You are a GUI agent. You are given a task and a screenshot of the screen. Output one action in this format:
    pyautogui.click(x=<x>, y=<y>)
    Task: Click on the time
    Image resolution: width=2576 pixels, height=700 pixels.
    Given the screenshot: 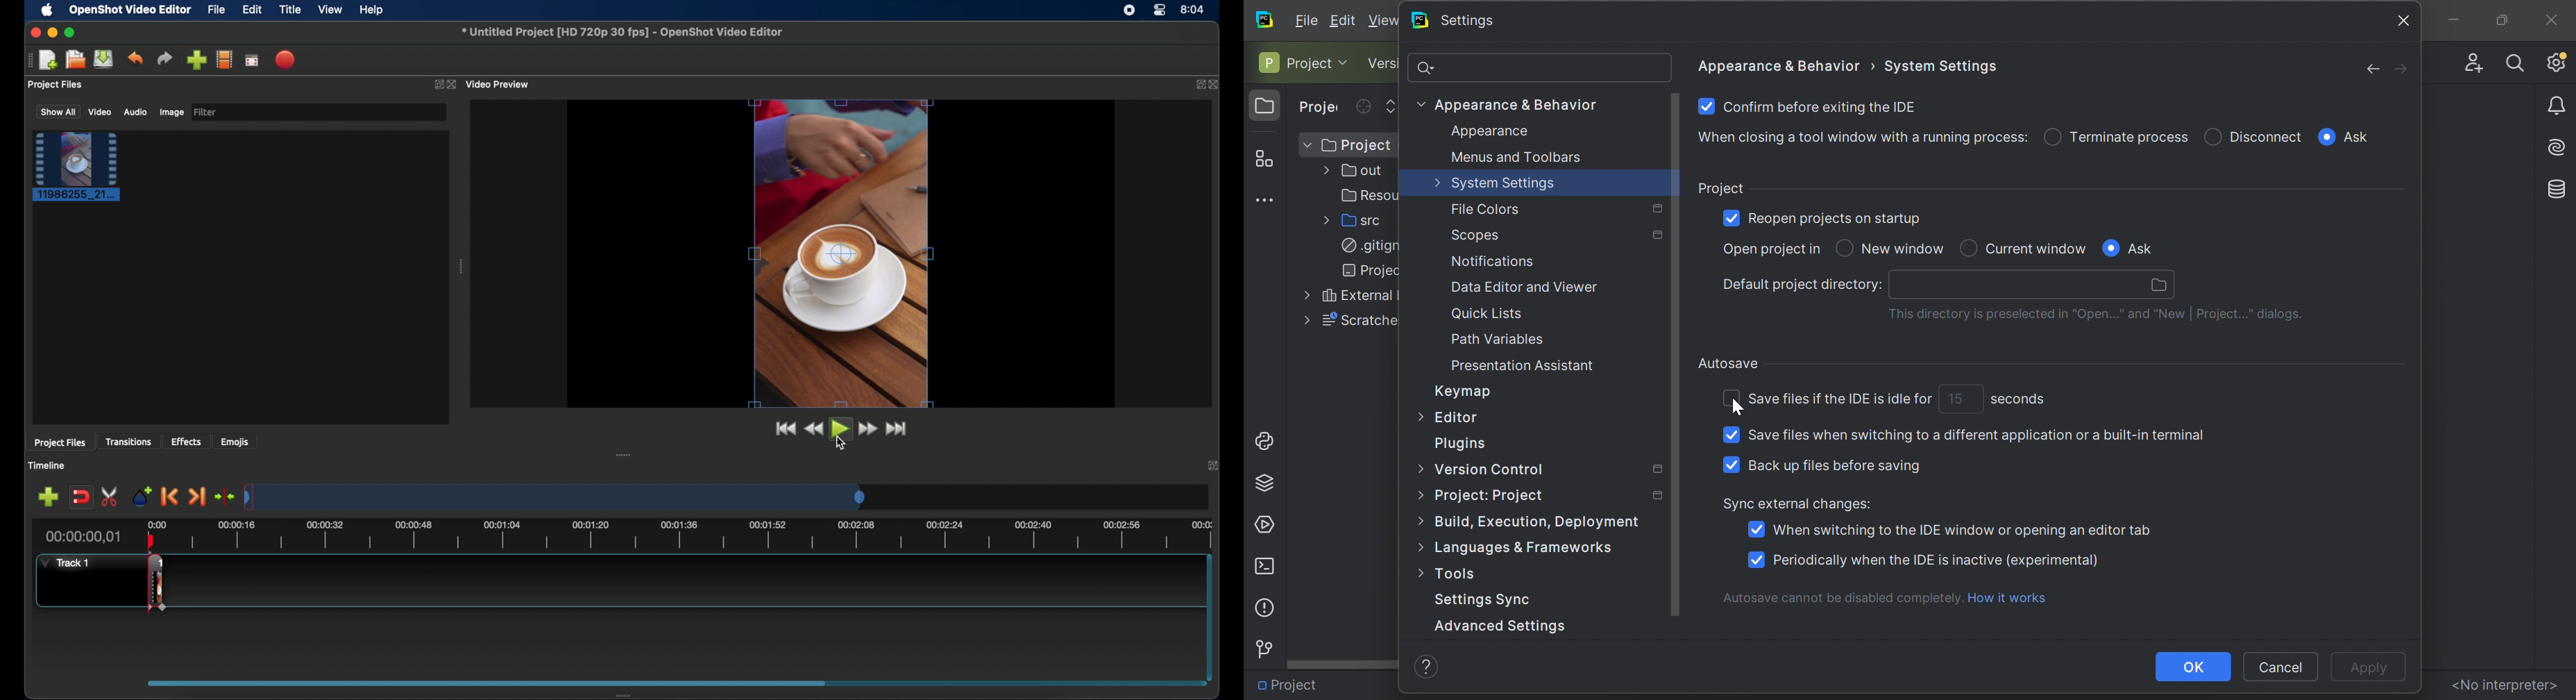 What is the action you would take?
    pyautogui.click(x=1193, y=8)
    